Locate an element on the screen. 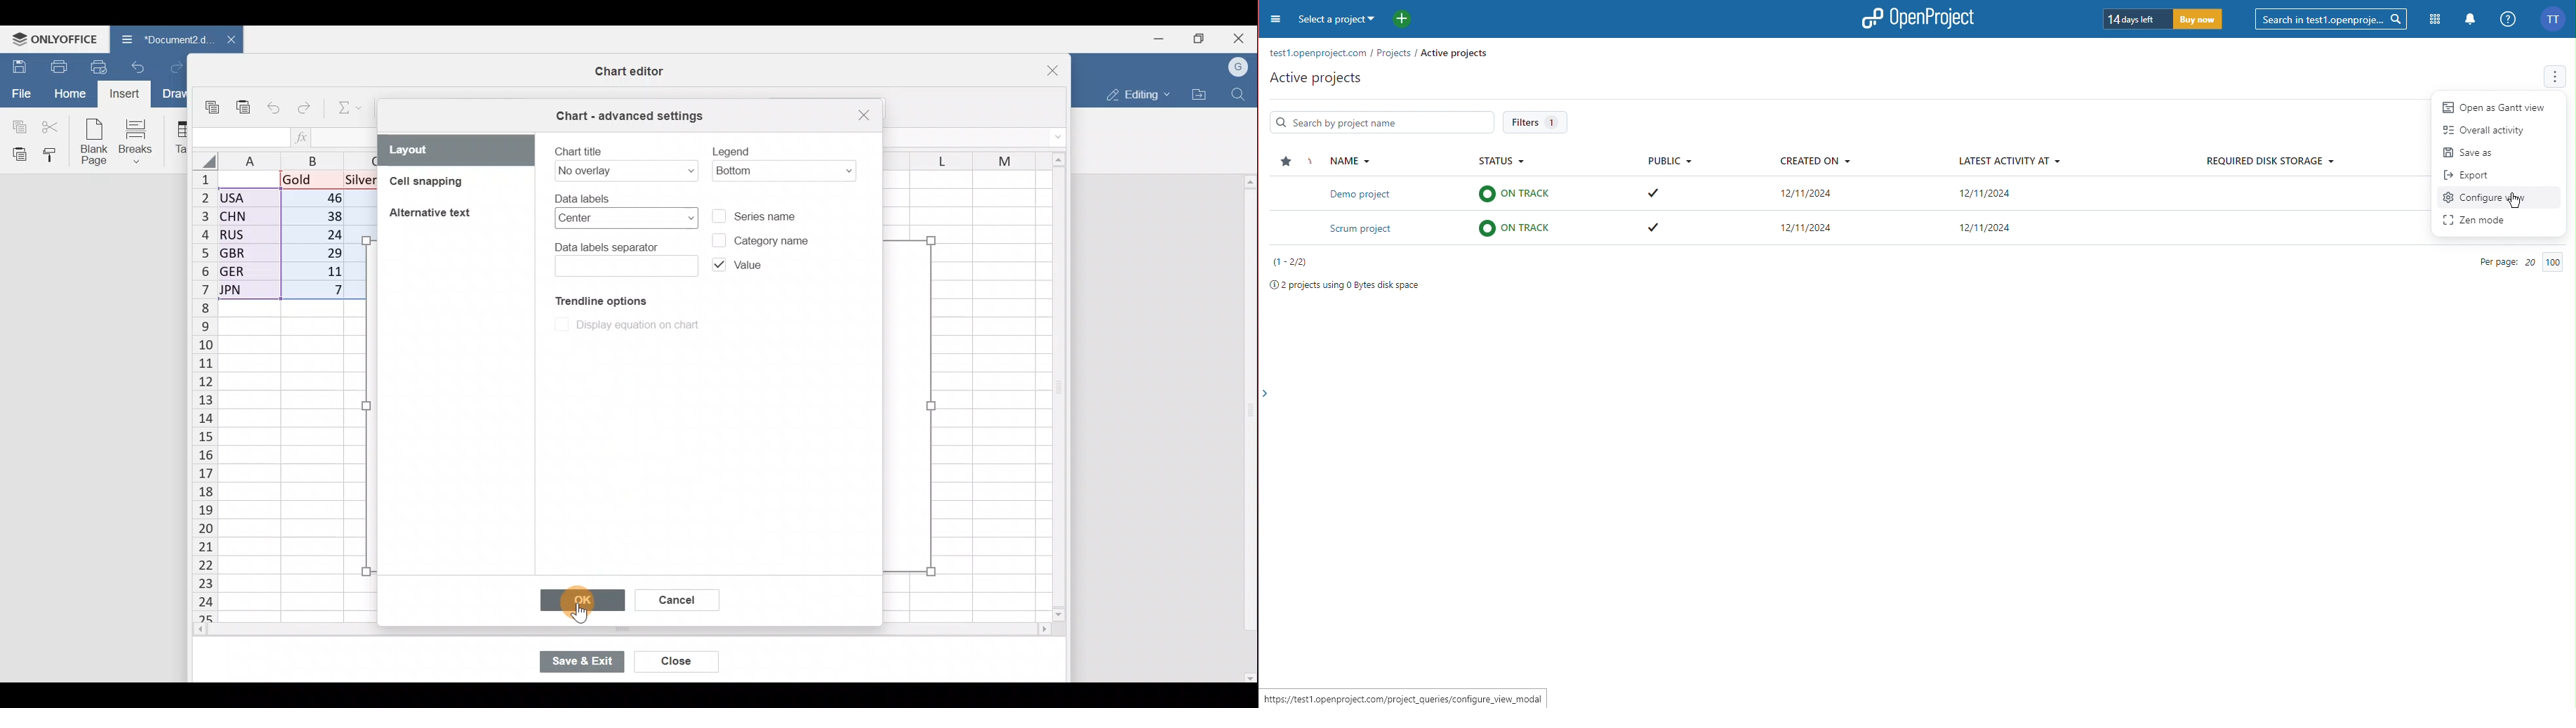 The width and height of the screenshot is (2576, 728). Star is located at coordinates (1287, 162).